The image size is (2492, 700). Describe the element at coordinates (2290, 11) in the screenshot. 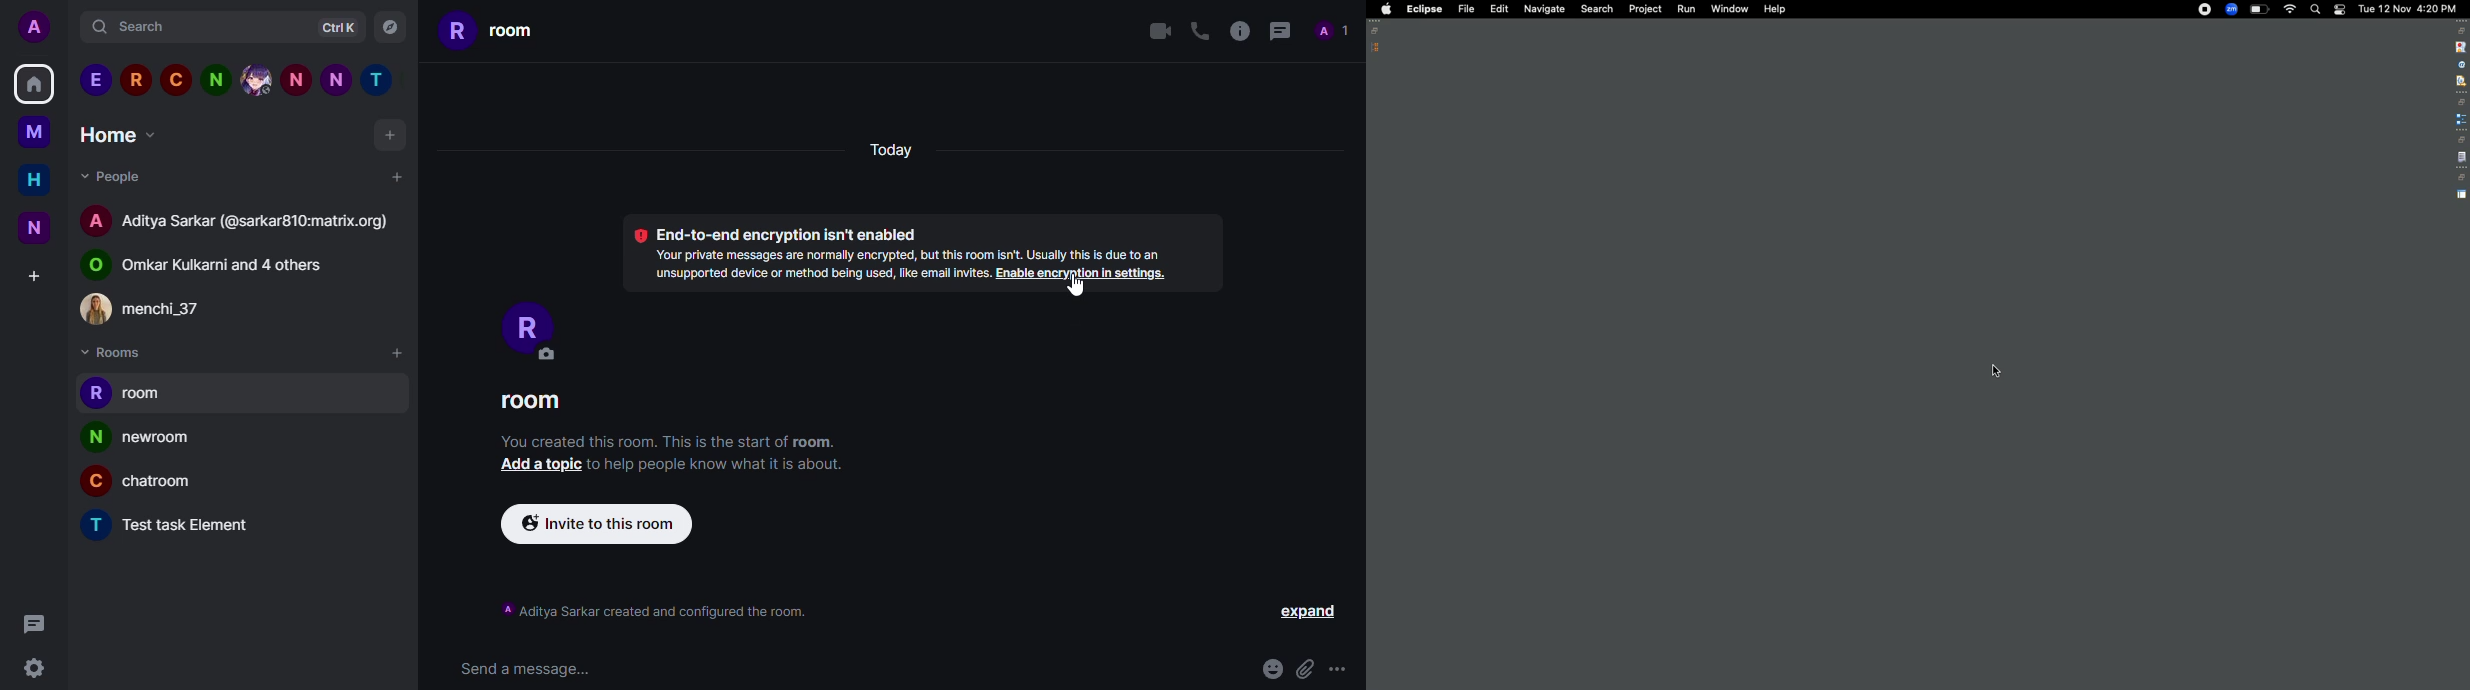

I see `Internet` at that location.